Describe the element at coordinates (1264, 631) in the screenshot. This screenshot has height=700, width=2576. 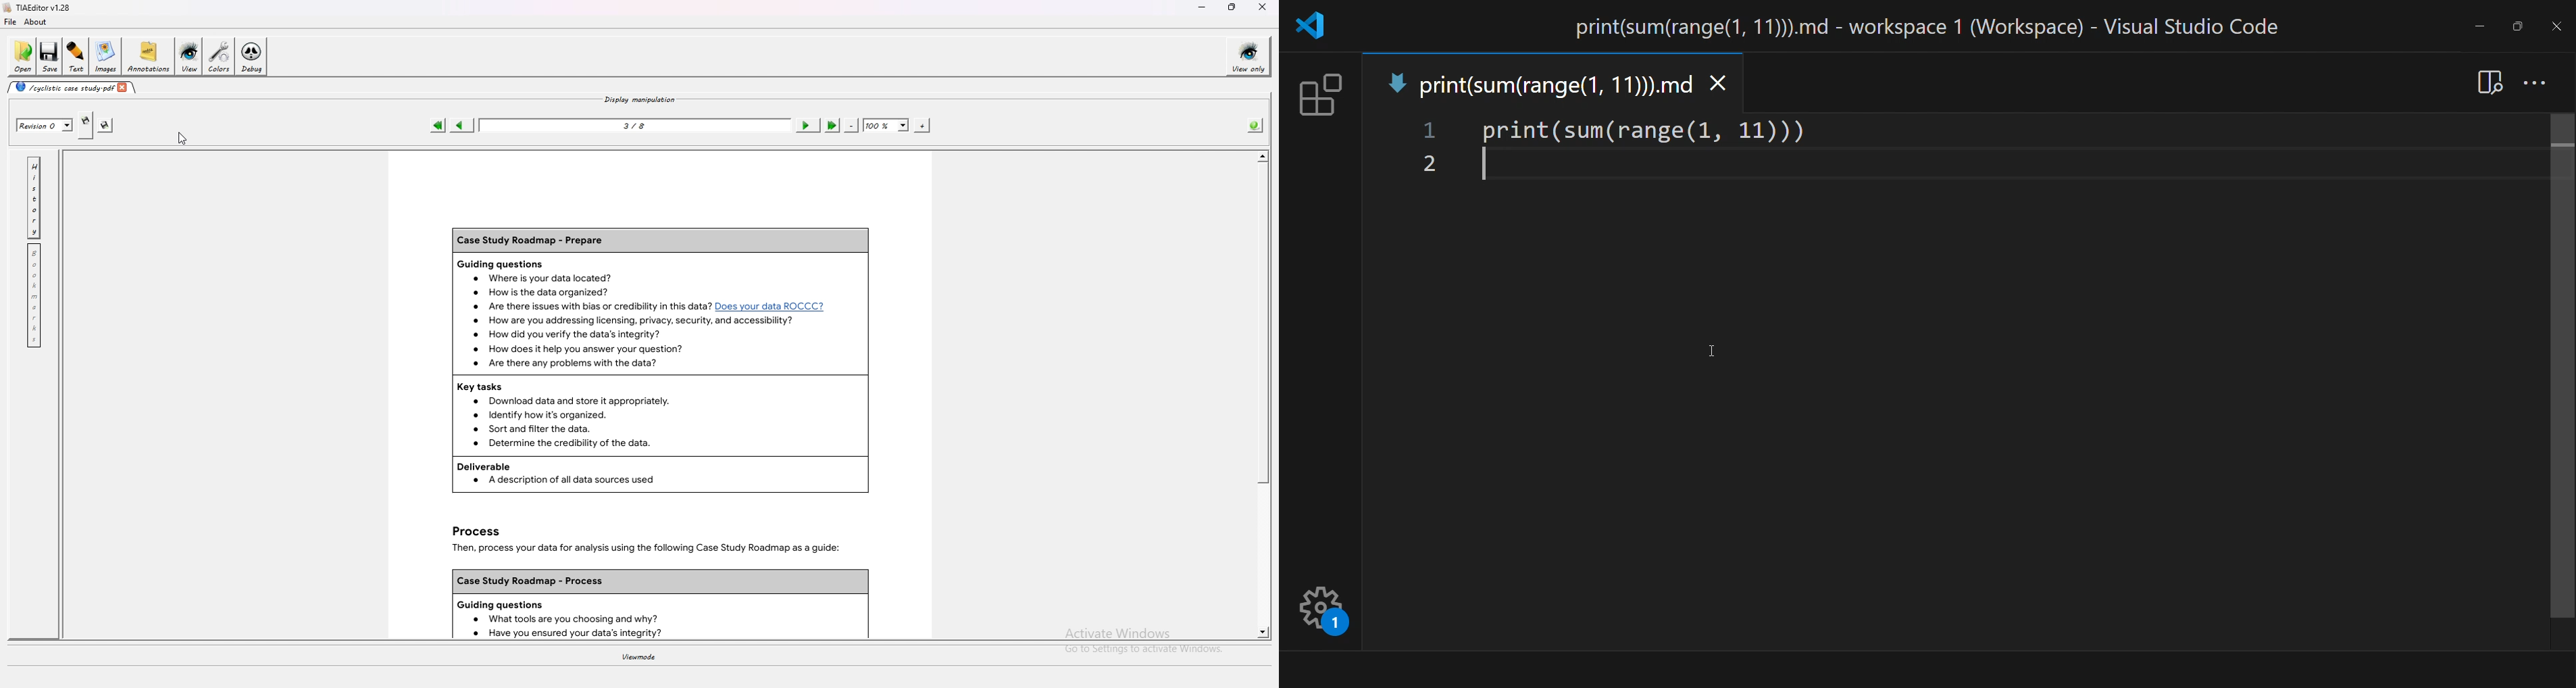
I see `scroll down` at that location.